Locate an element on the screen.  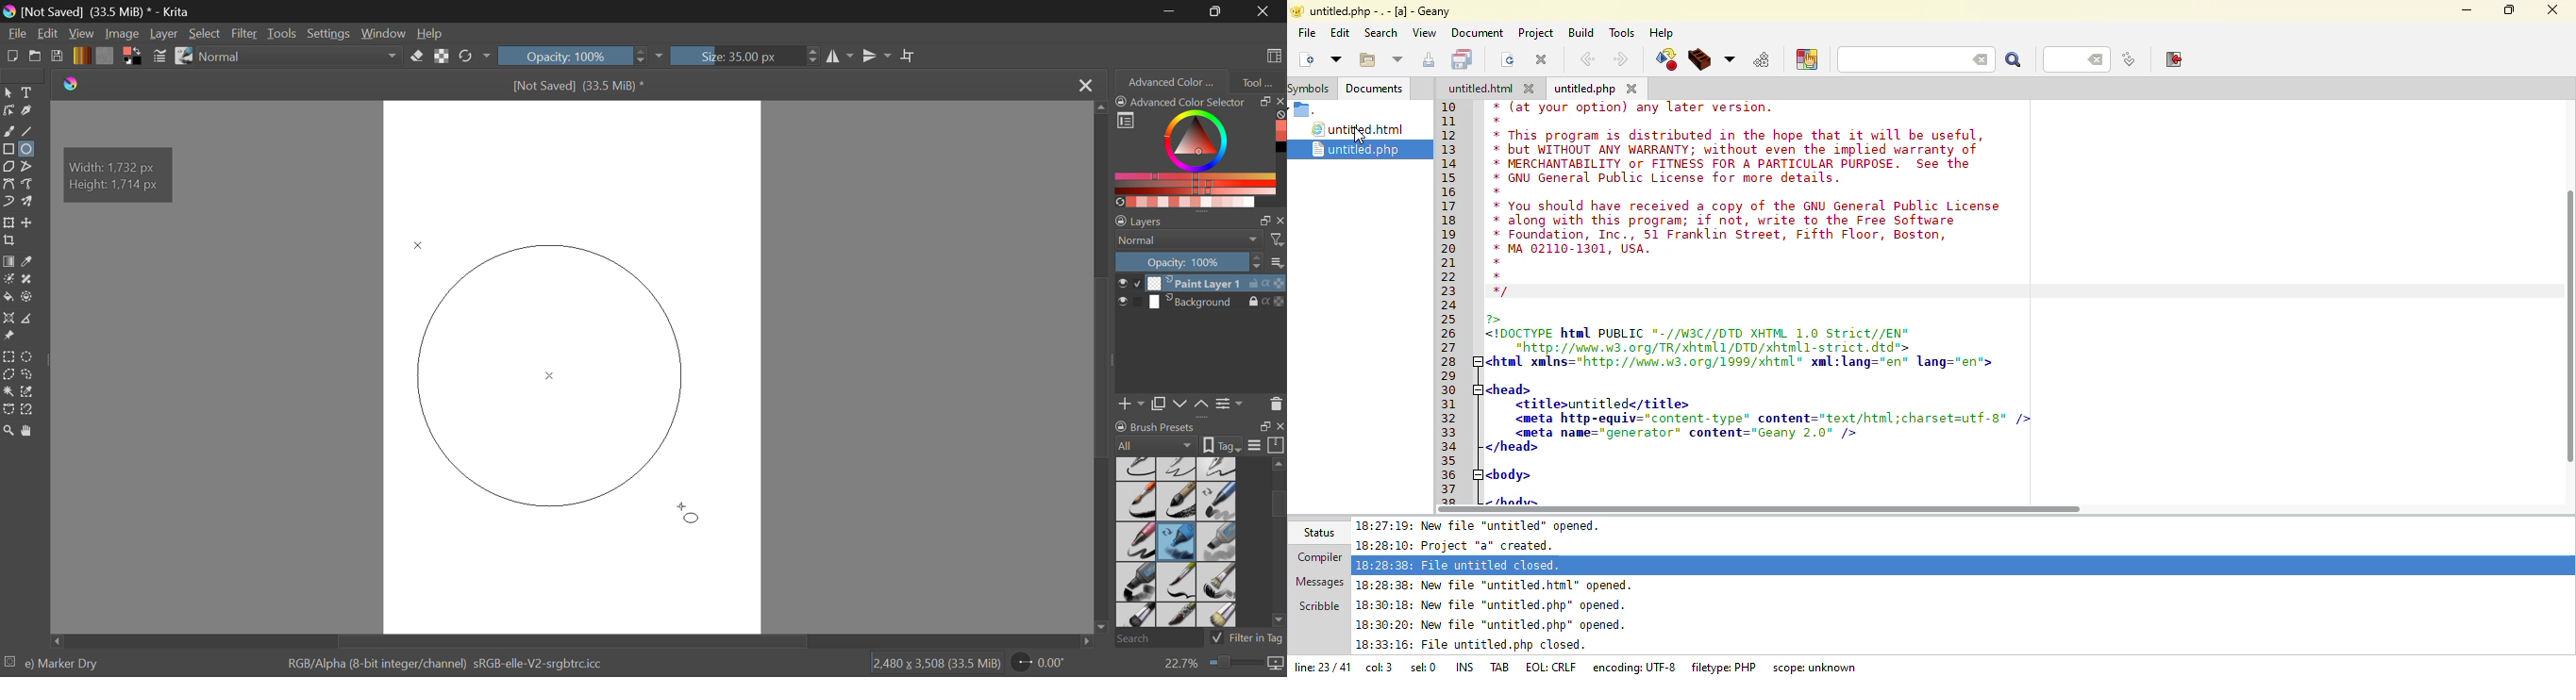
save is located at coordinates (1464, 58).